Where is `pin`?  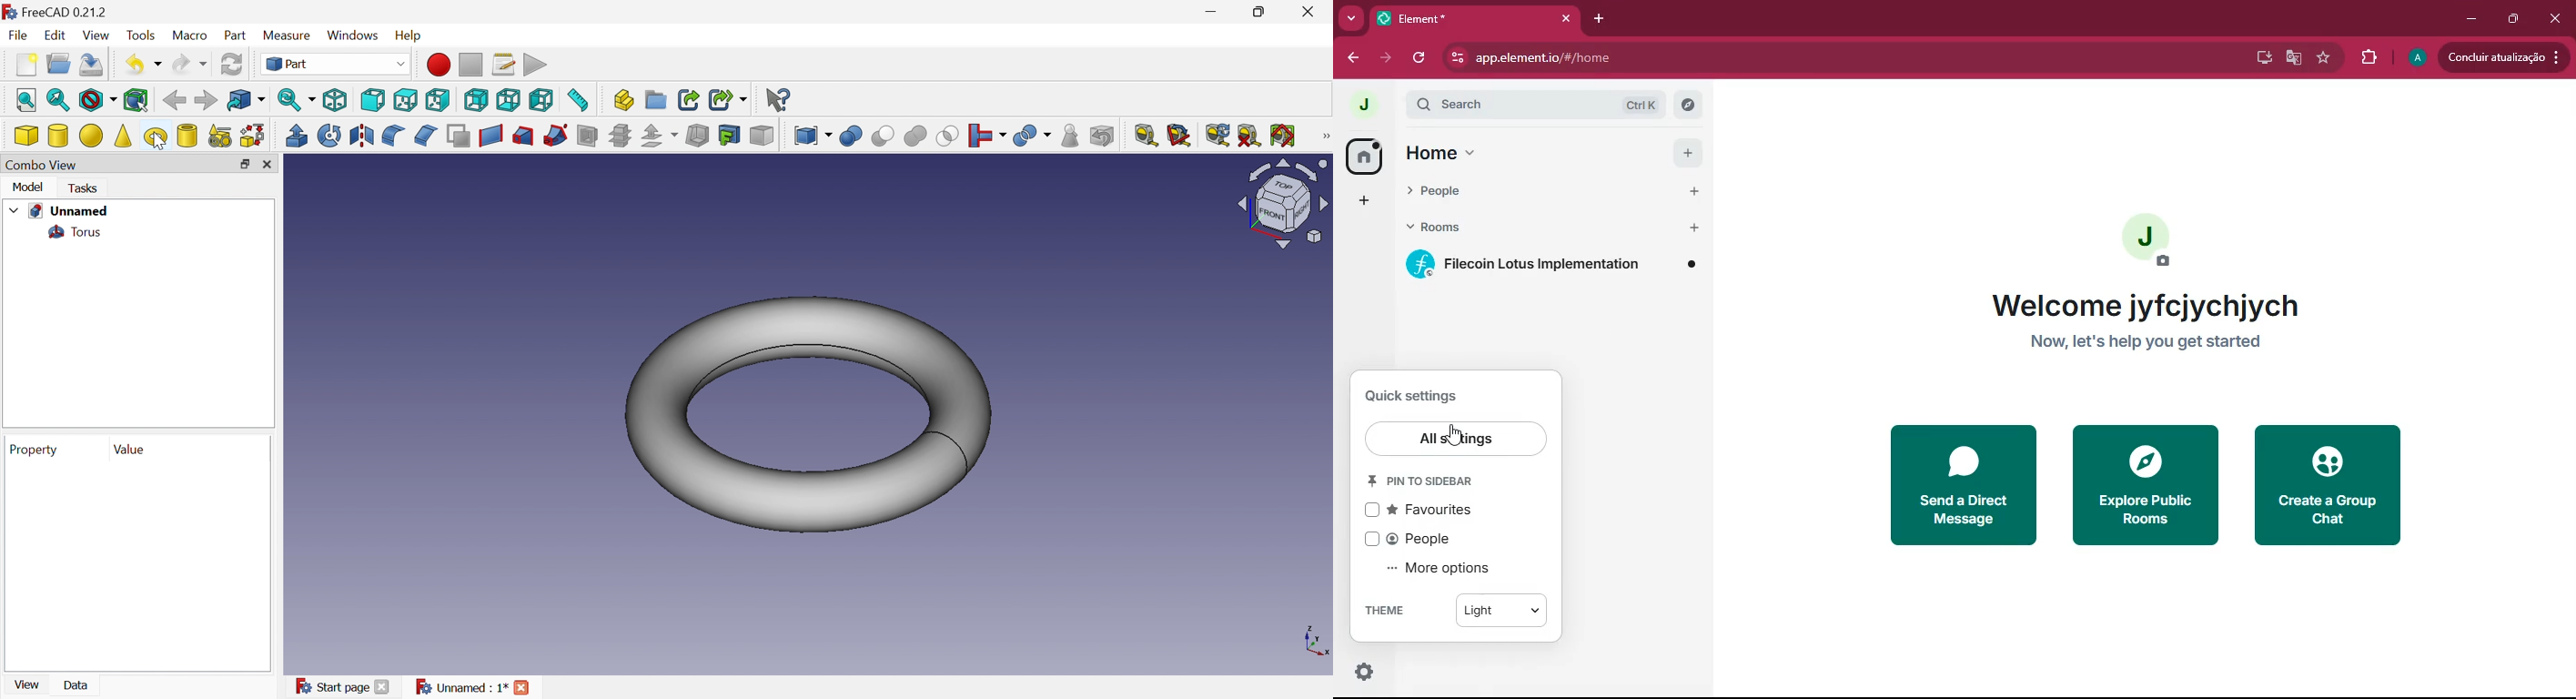
pin is located at coordinates (1426, 480).